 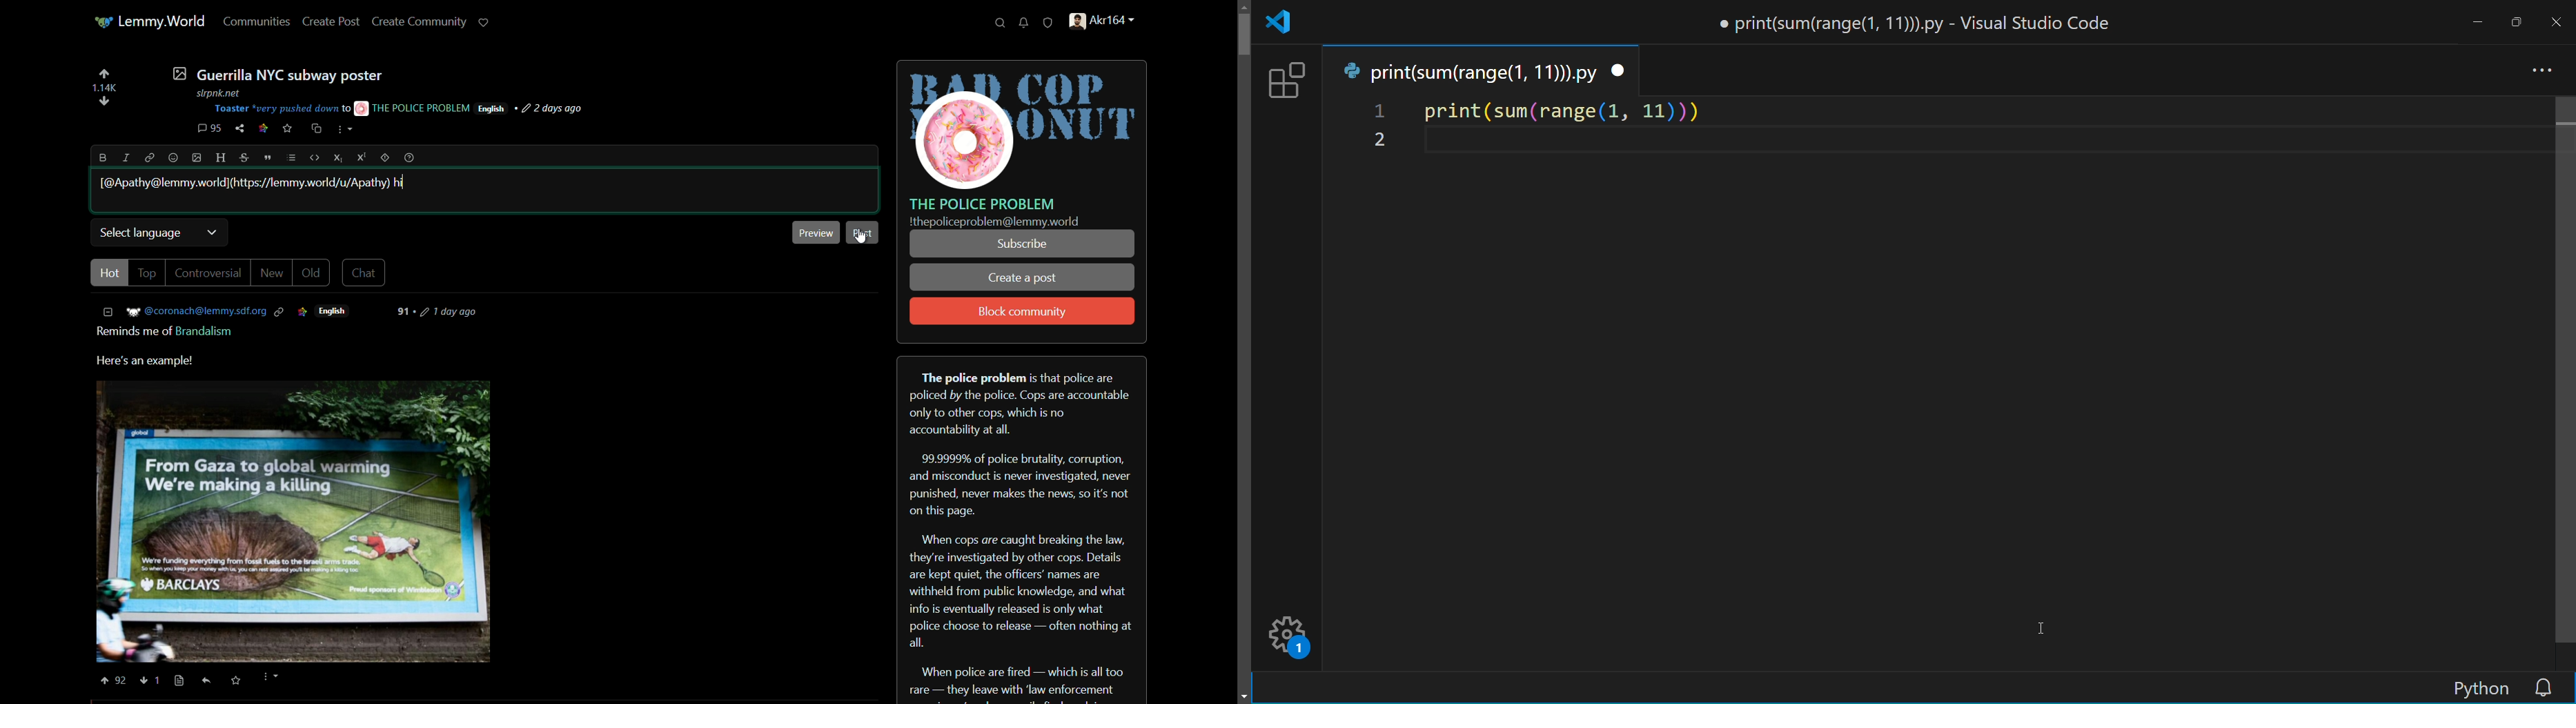 What do you see at coordinates (443, 312) in the screenshot?
I see `days ` at bounding box center [443, 312].